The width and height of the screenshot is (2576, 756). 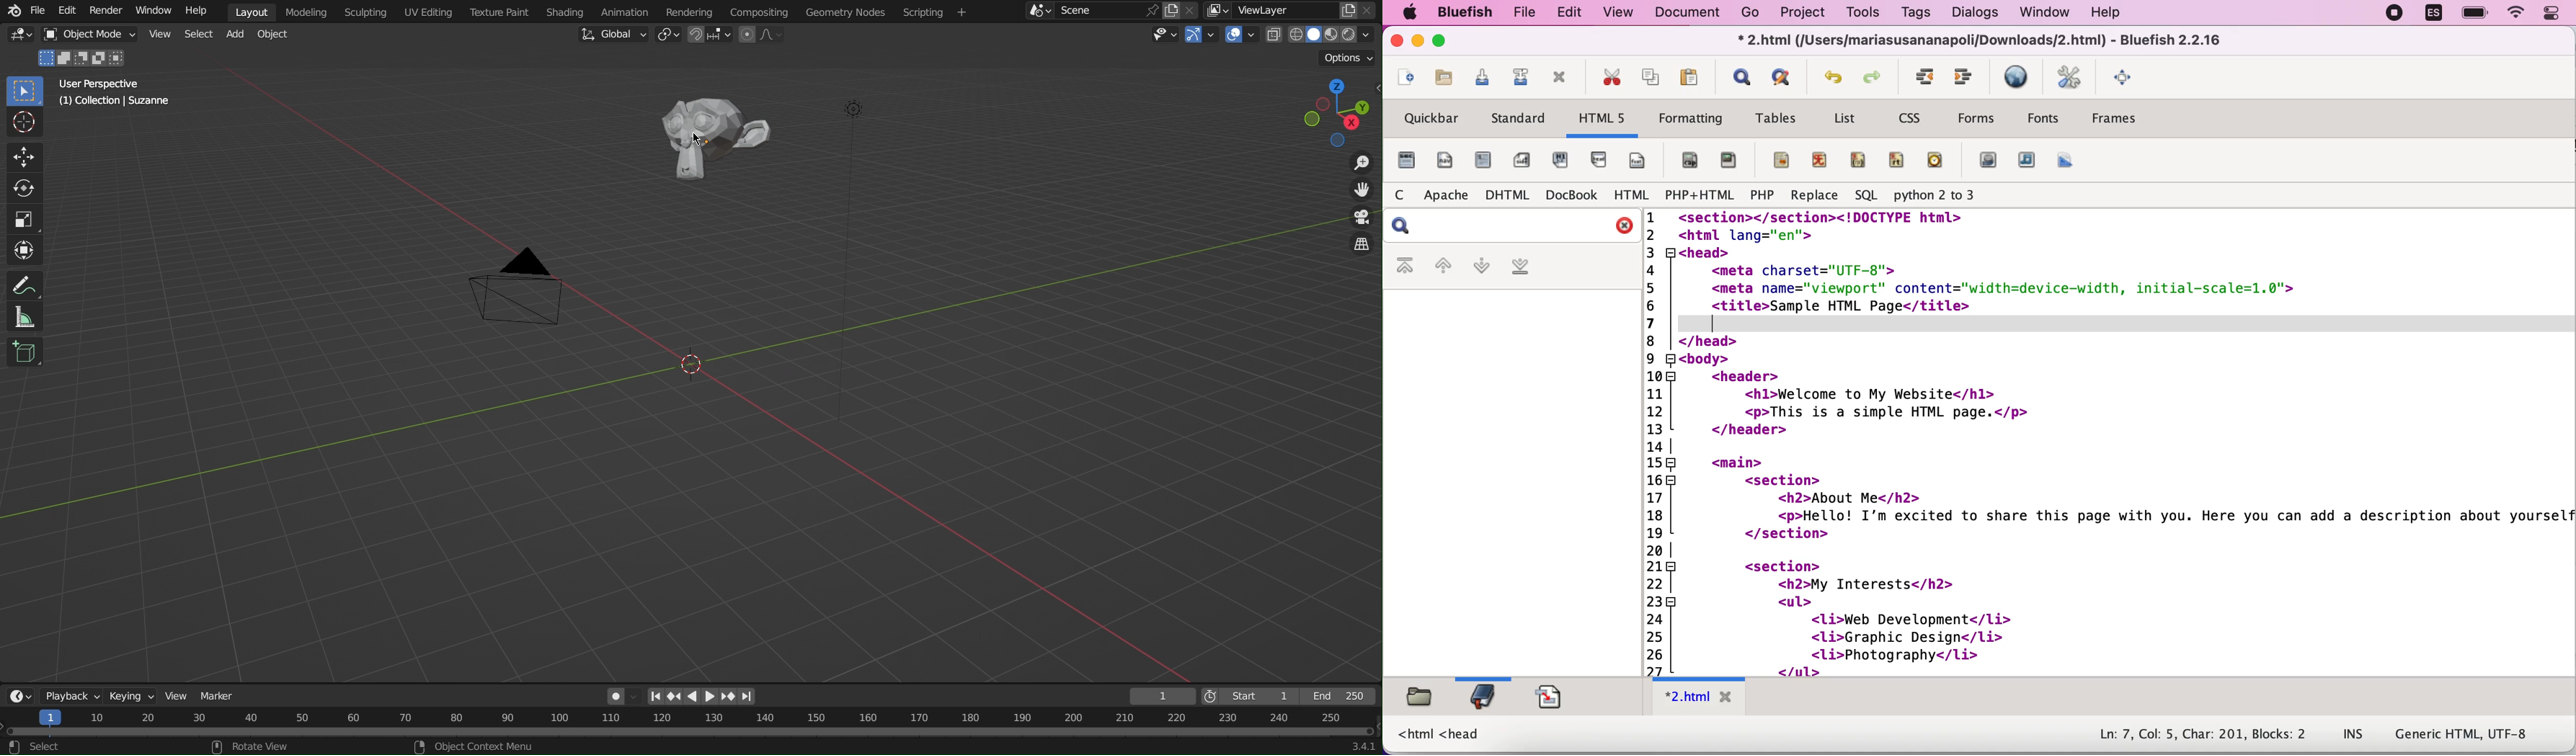 What do you see at coordinates (1432, 118) in the screenshot?
I see `quickbar` at bounding box center [1432, 118].